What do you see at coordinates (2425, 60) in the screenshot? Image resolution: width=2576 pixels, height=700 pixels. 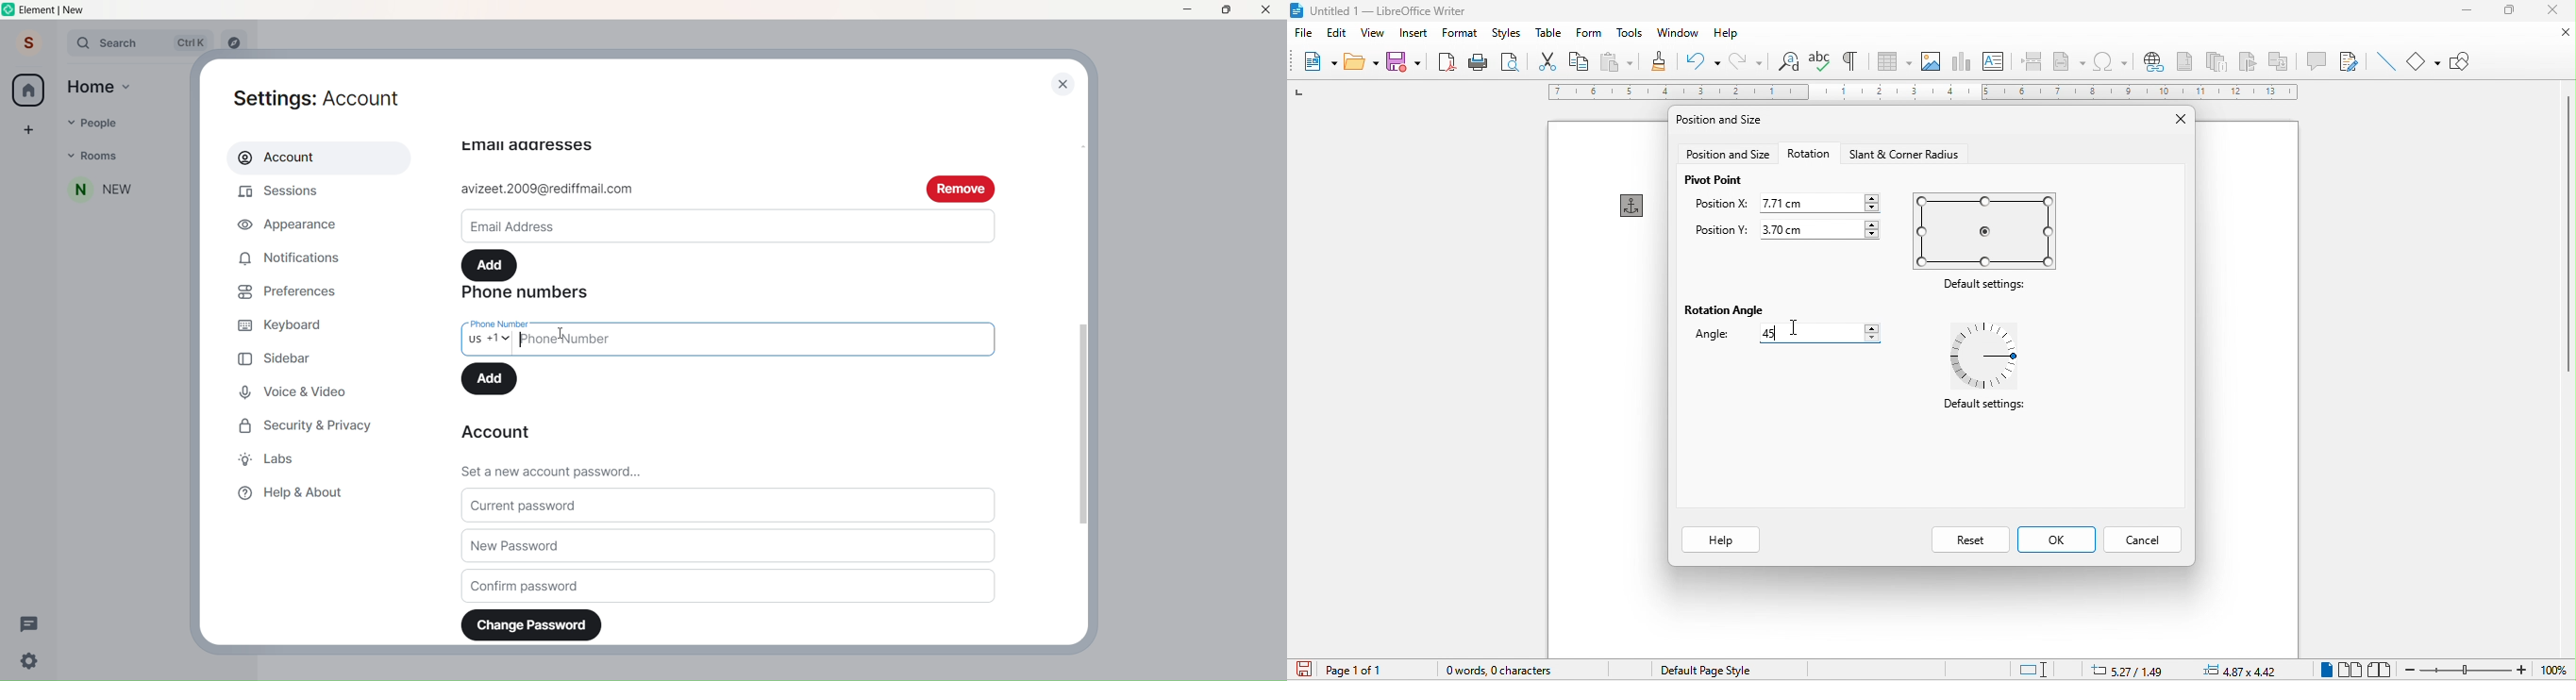 I see `basic shapes` at bounding box center [2425, 60].